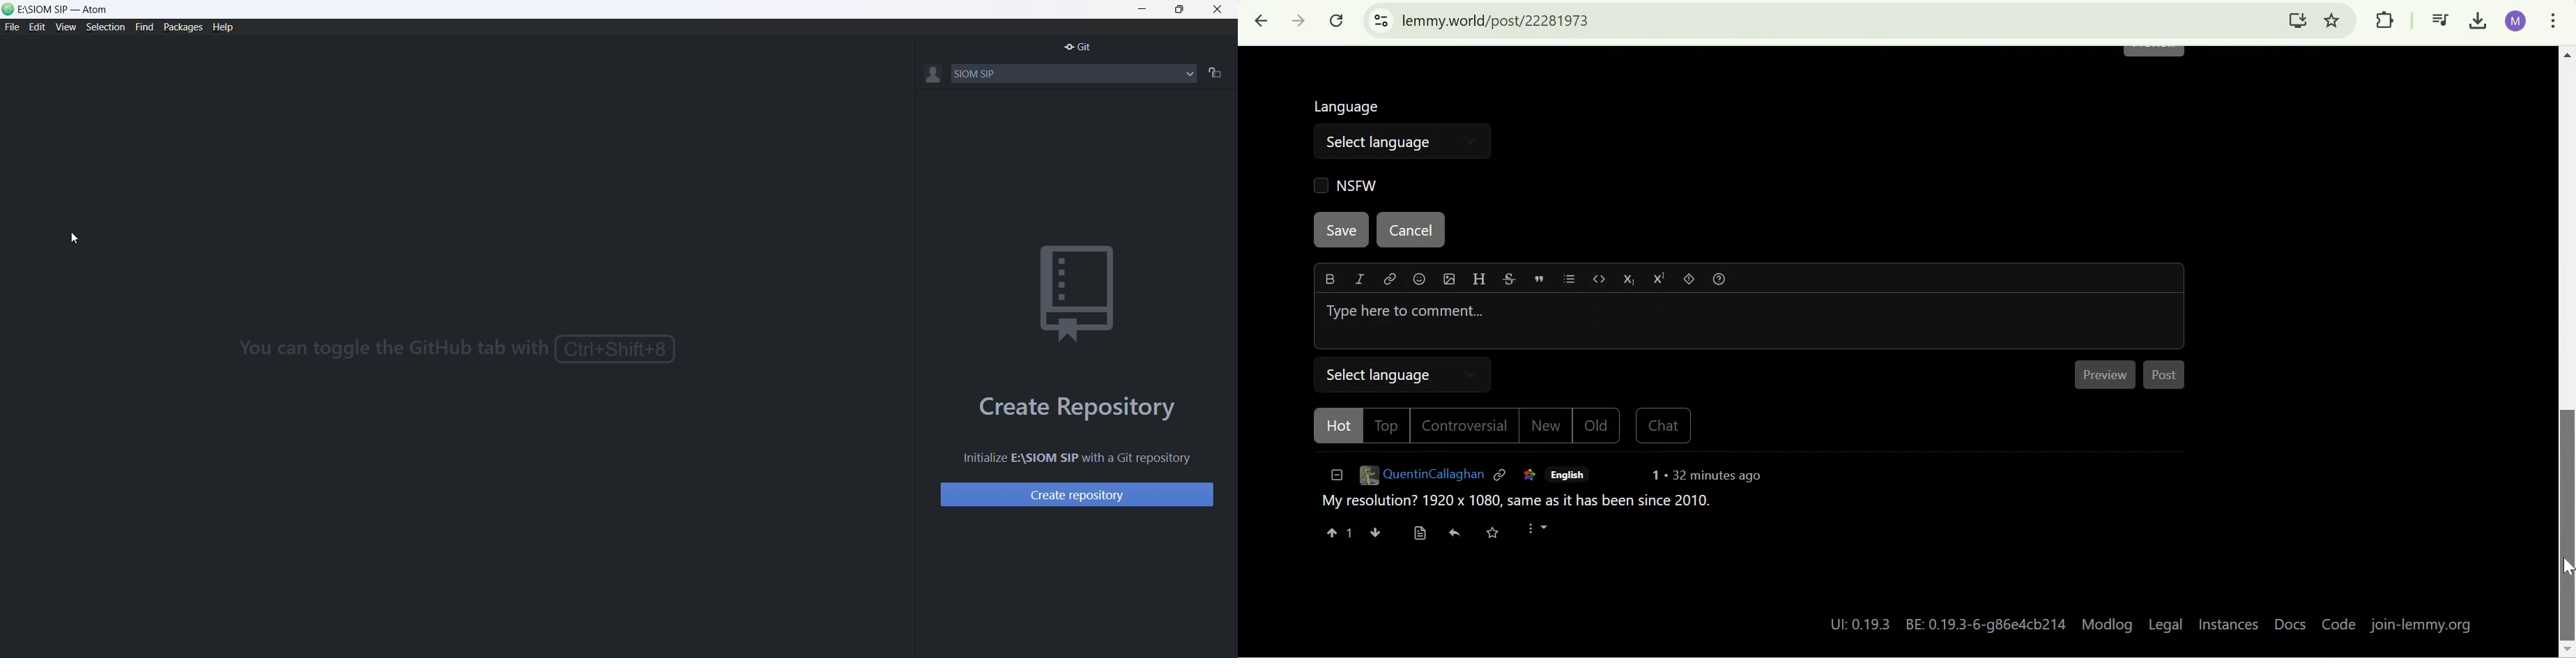  What do you see at coordinates (452, 350) in the screenshot?
I see `you can toggle the github tab with ctrl+shift+8` at bounding box center [452, 350].